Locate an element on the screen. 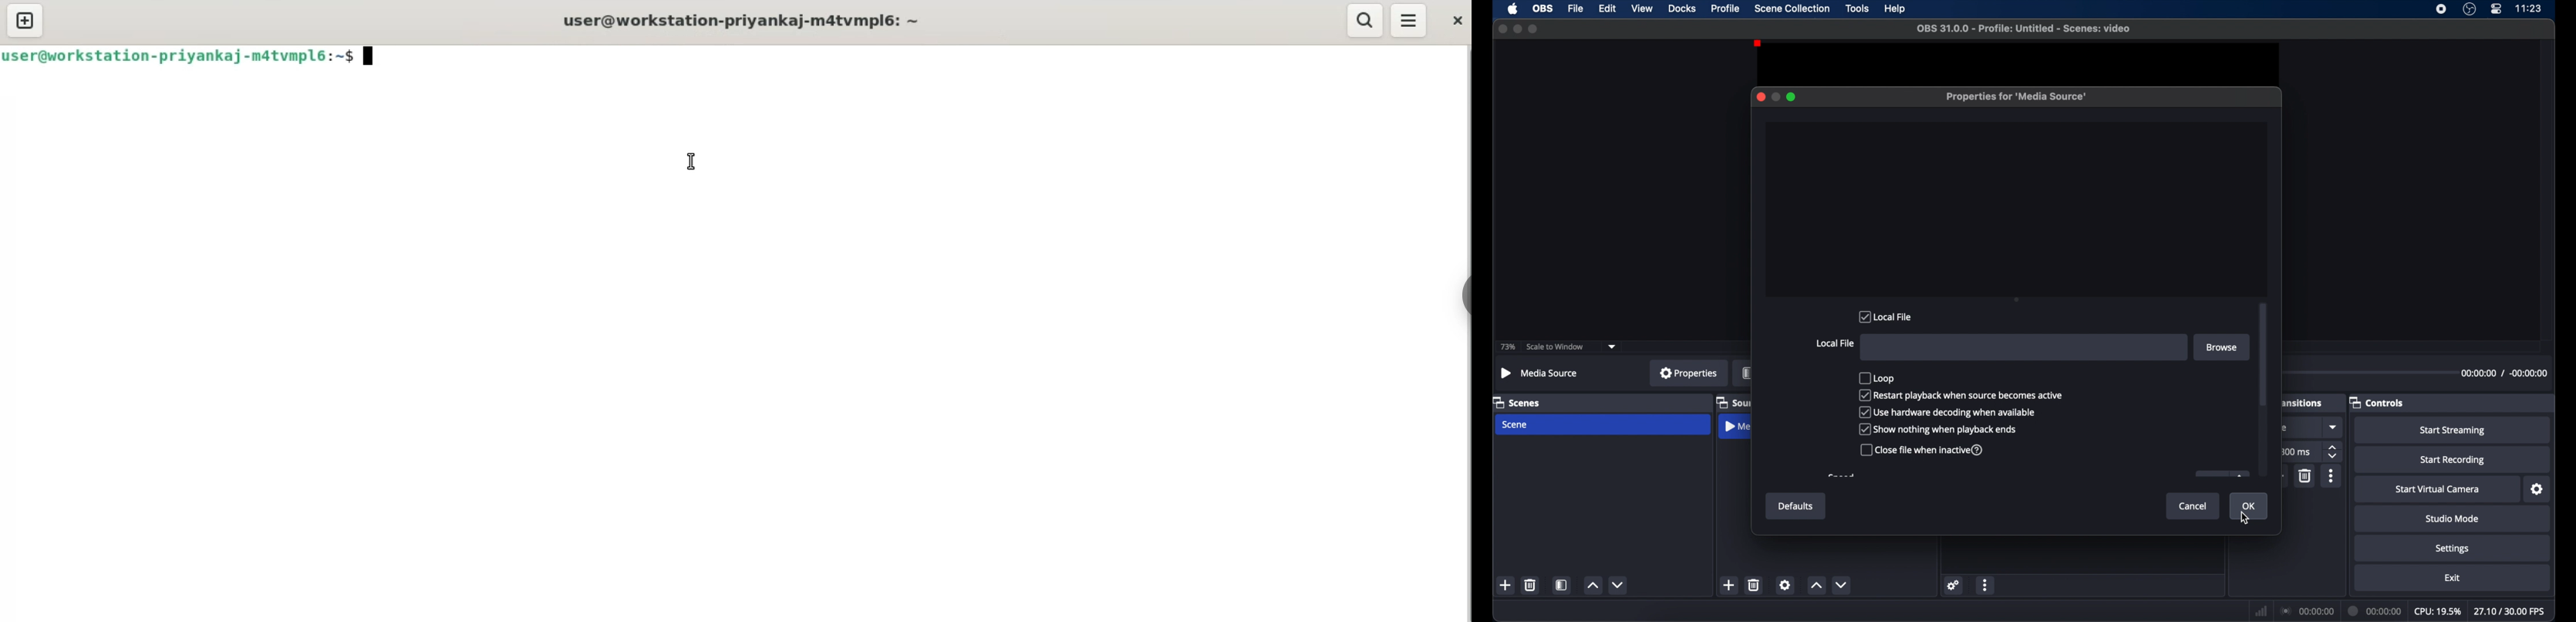 The height and width of the screenshot is (644, 2576). use hardware decoding when available is located at coordinates (1948, 412).